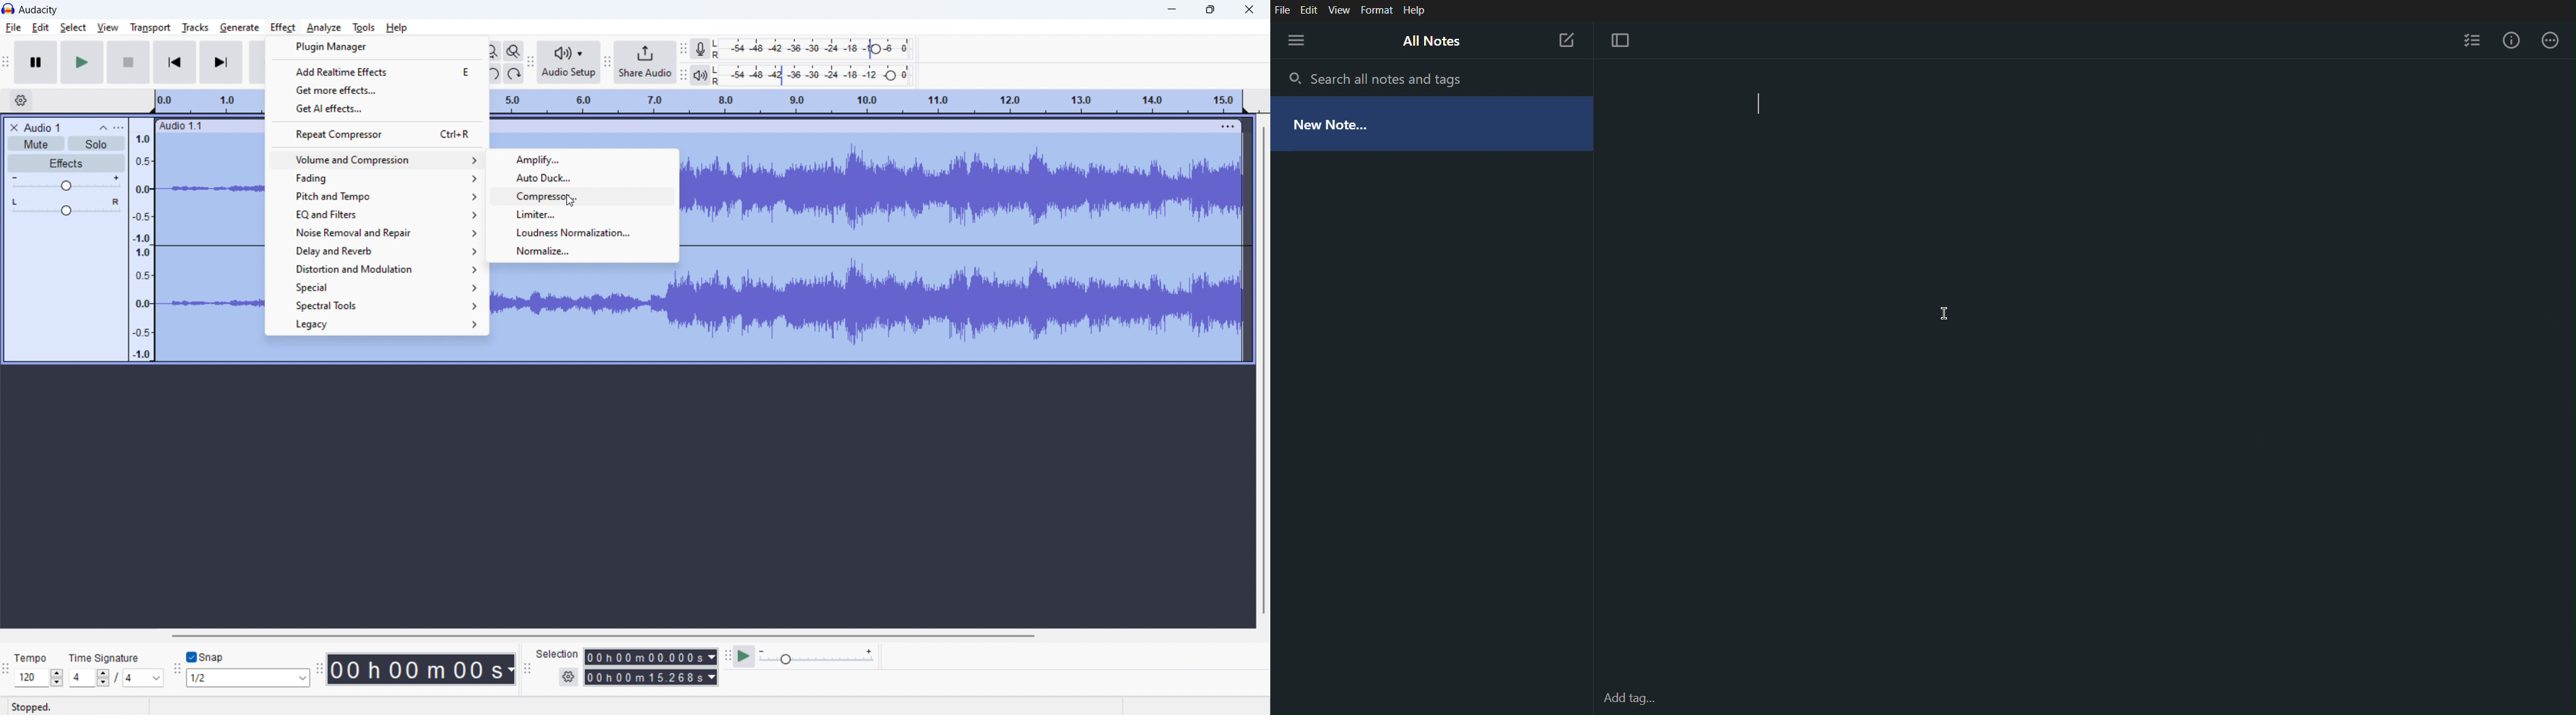 The width and height of the screenshot is (2576, 728). What do you see at coordinates (73, 28) in the screenshot?
I see `select` at bounding box center [73, 28].